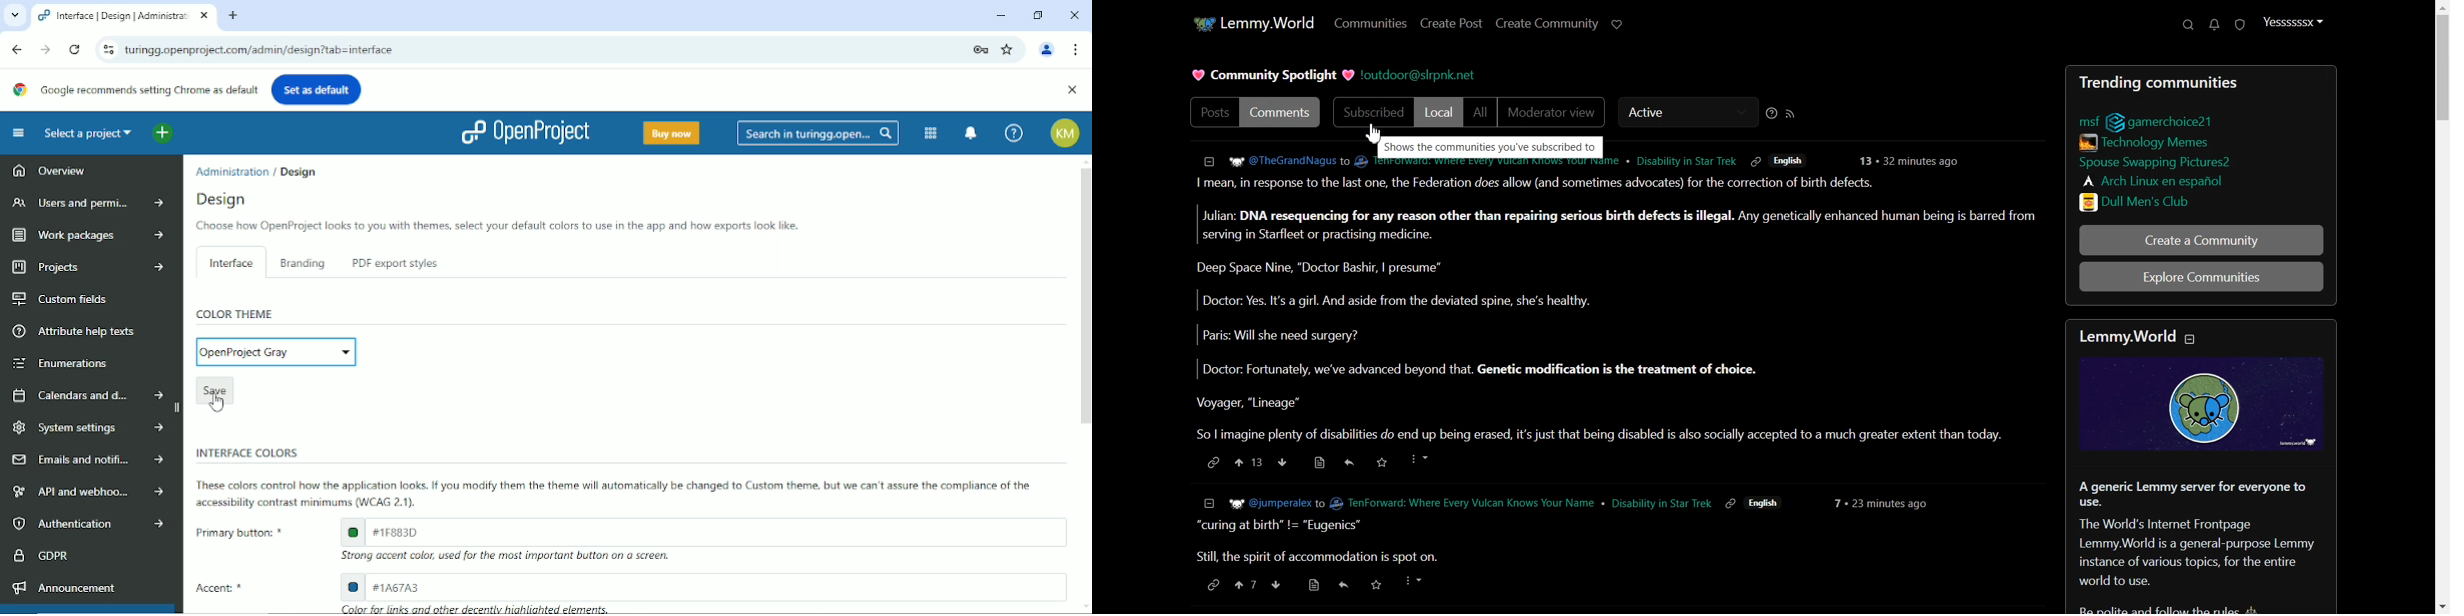  Describe the element at coordinates (1684, 113) in the screenshot. I see `Active` at that location.